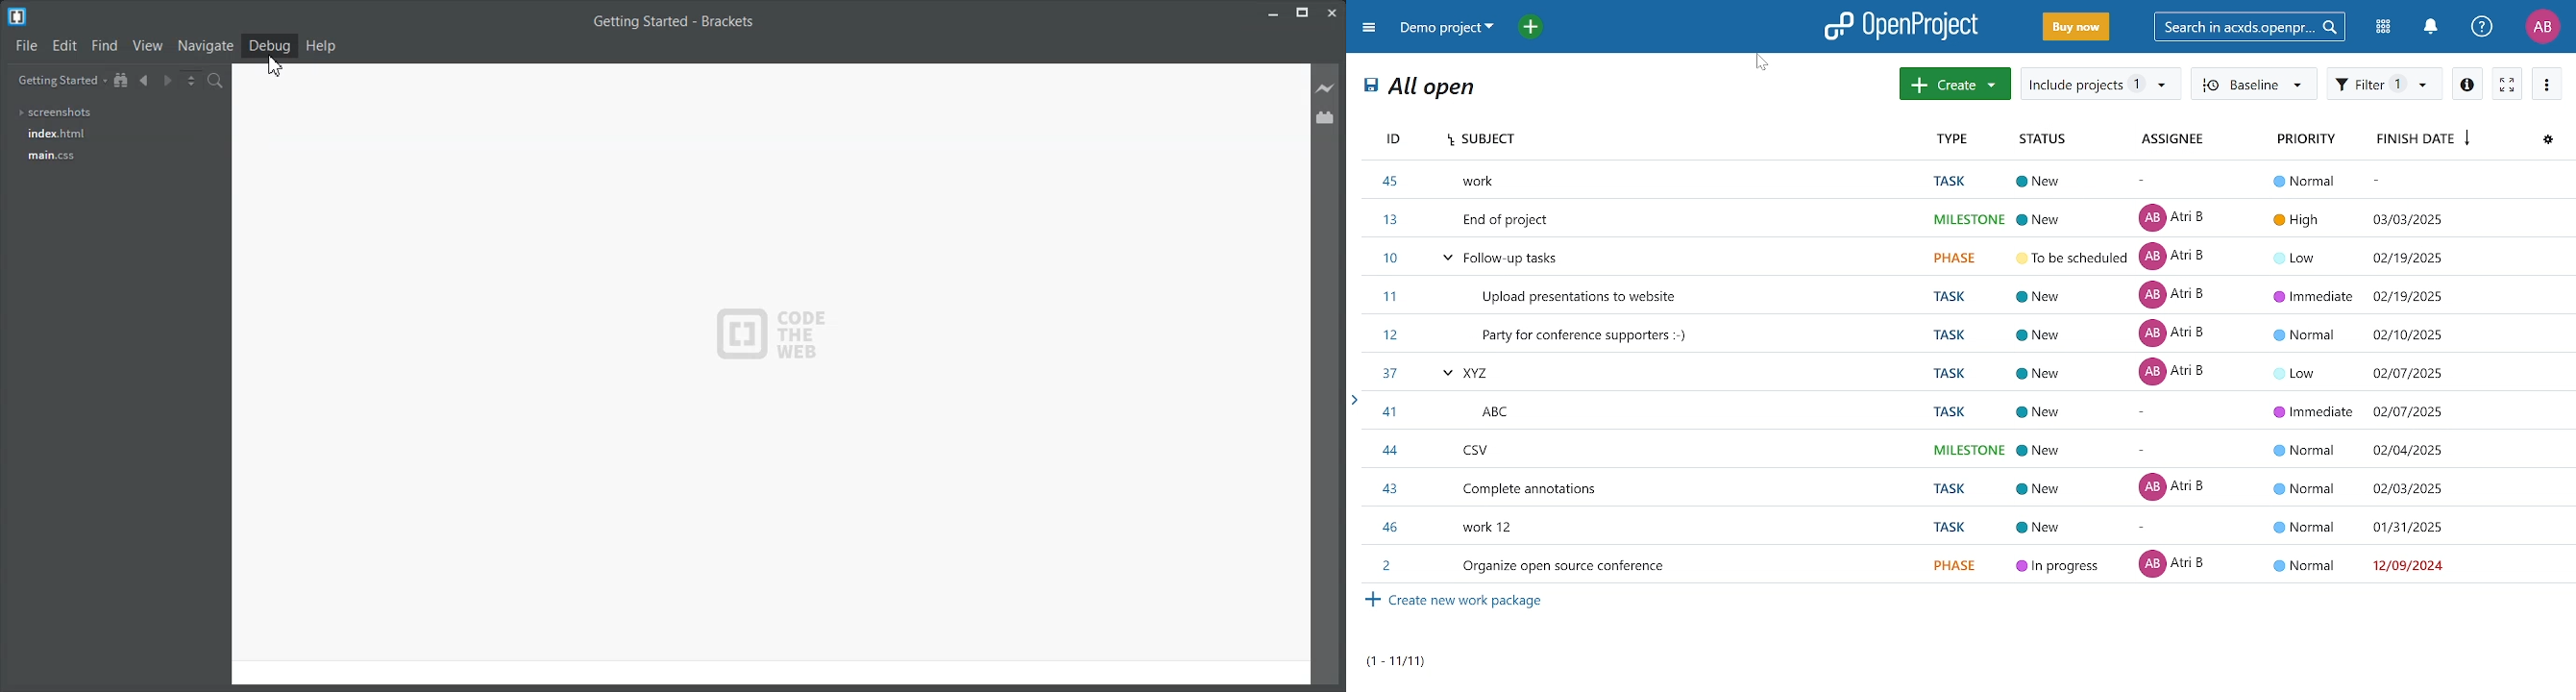  Describe the element at coordinates (191, 80) in the screenshot. I see `Split the editor vertically or Horizontally` at that location.